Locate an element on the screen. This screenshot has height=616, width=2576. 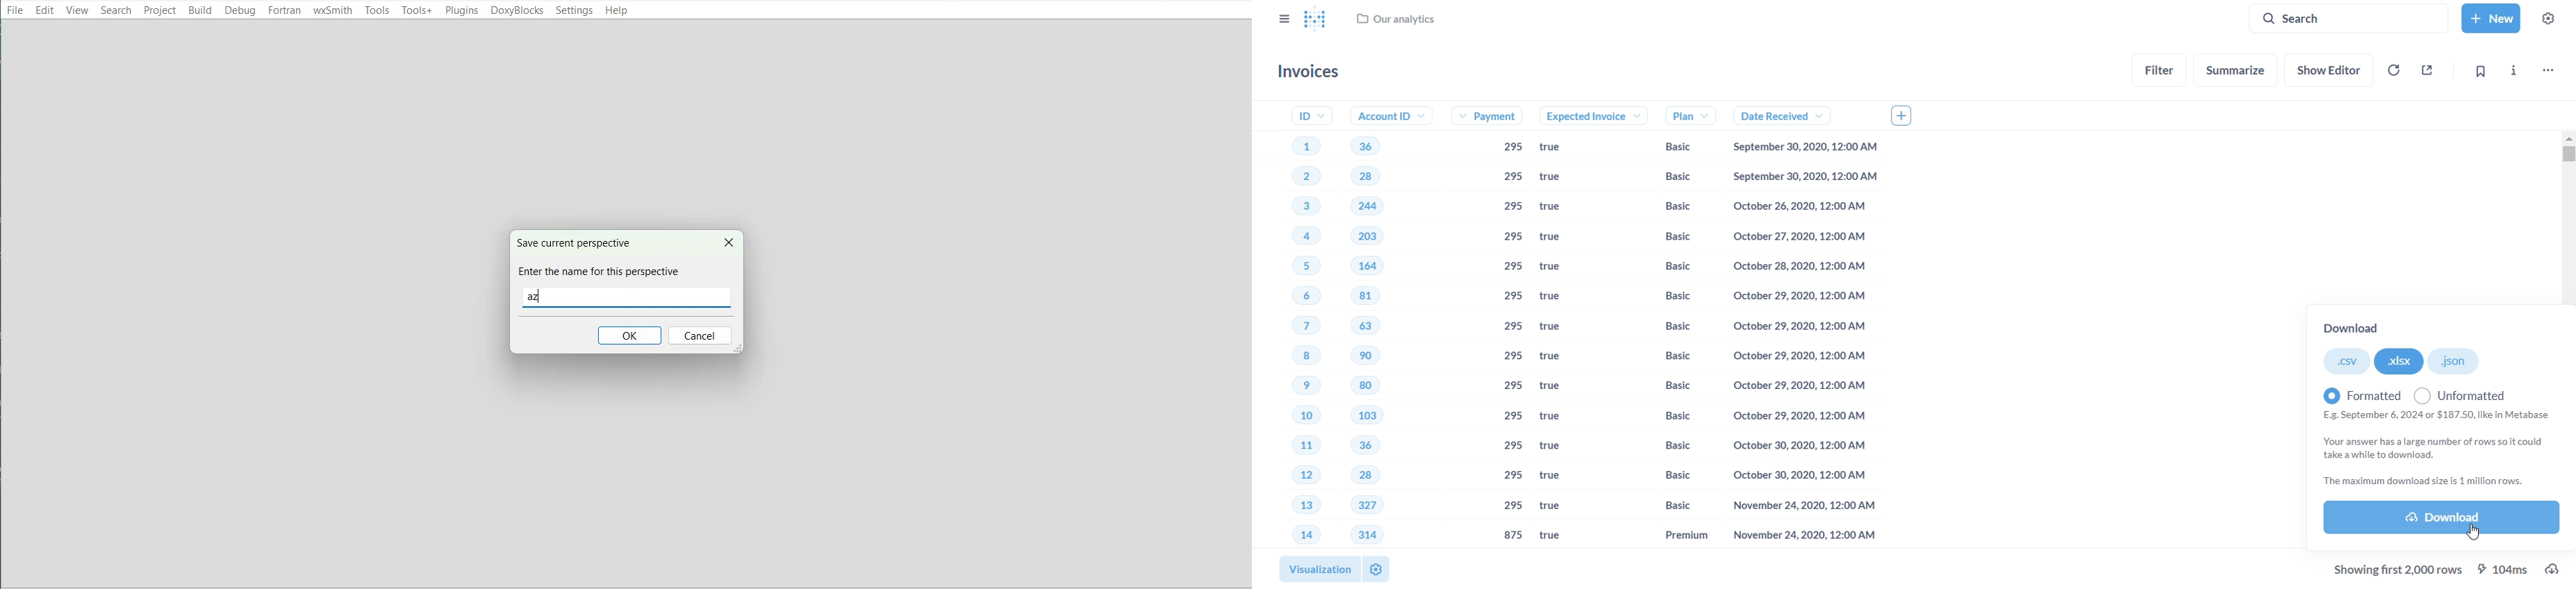
Doxyblocks is located at coordinates (516, 10).